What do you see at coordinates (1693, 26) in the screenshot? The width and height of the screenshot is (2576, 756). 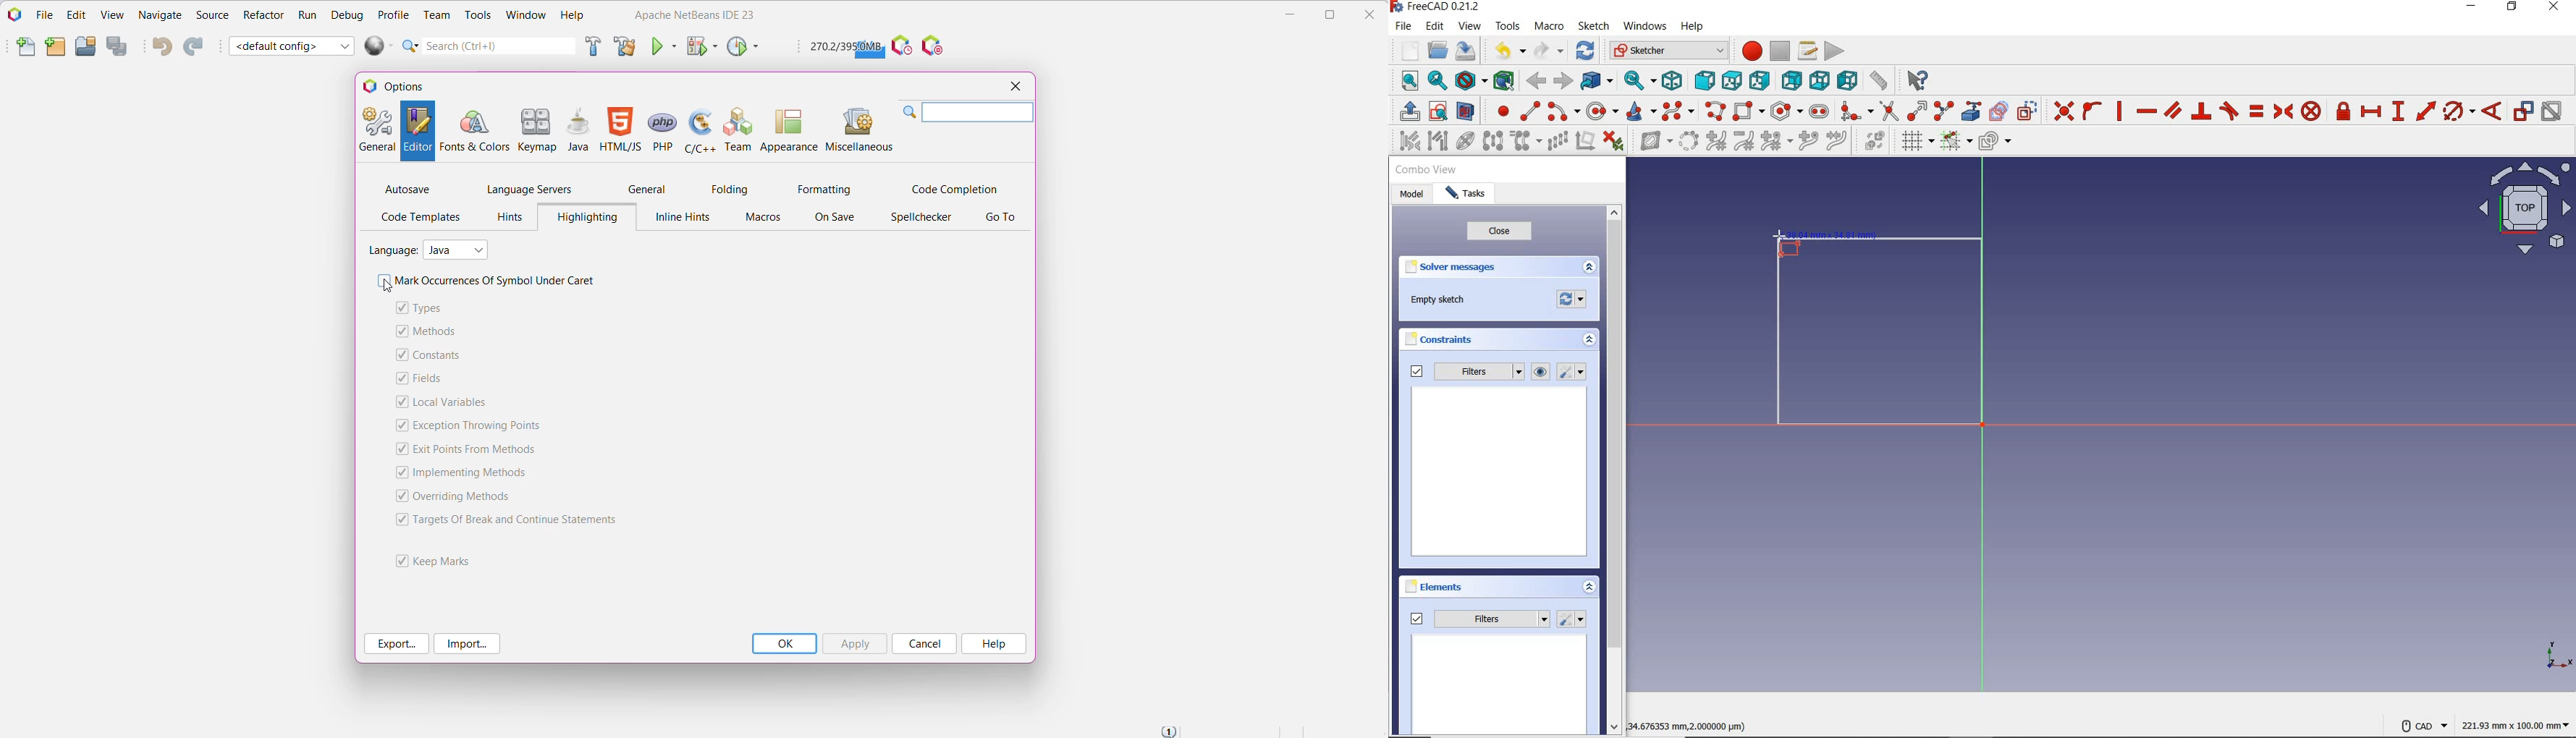 I see `help` at bounding box center [1693, 26].